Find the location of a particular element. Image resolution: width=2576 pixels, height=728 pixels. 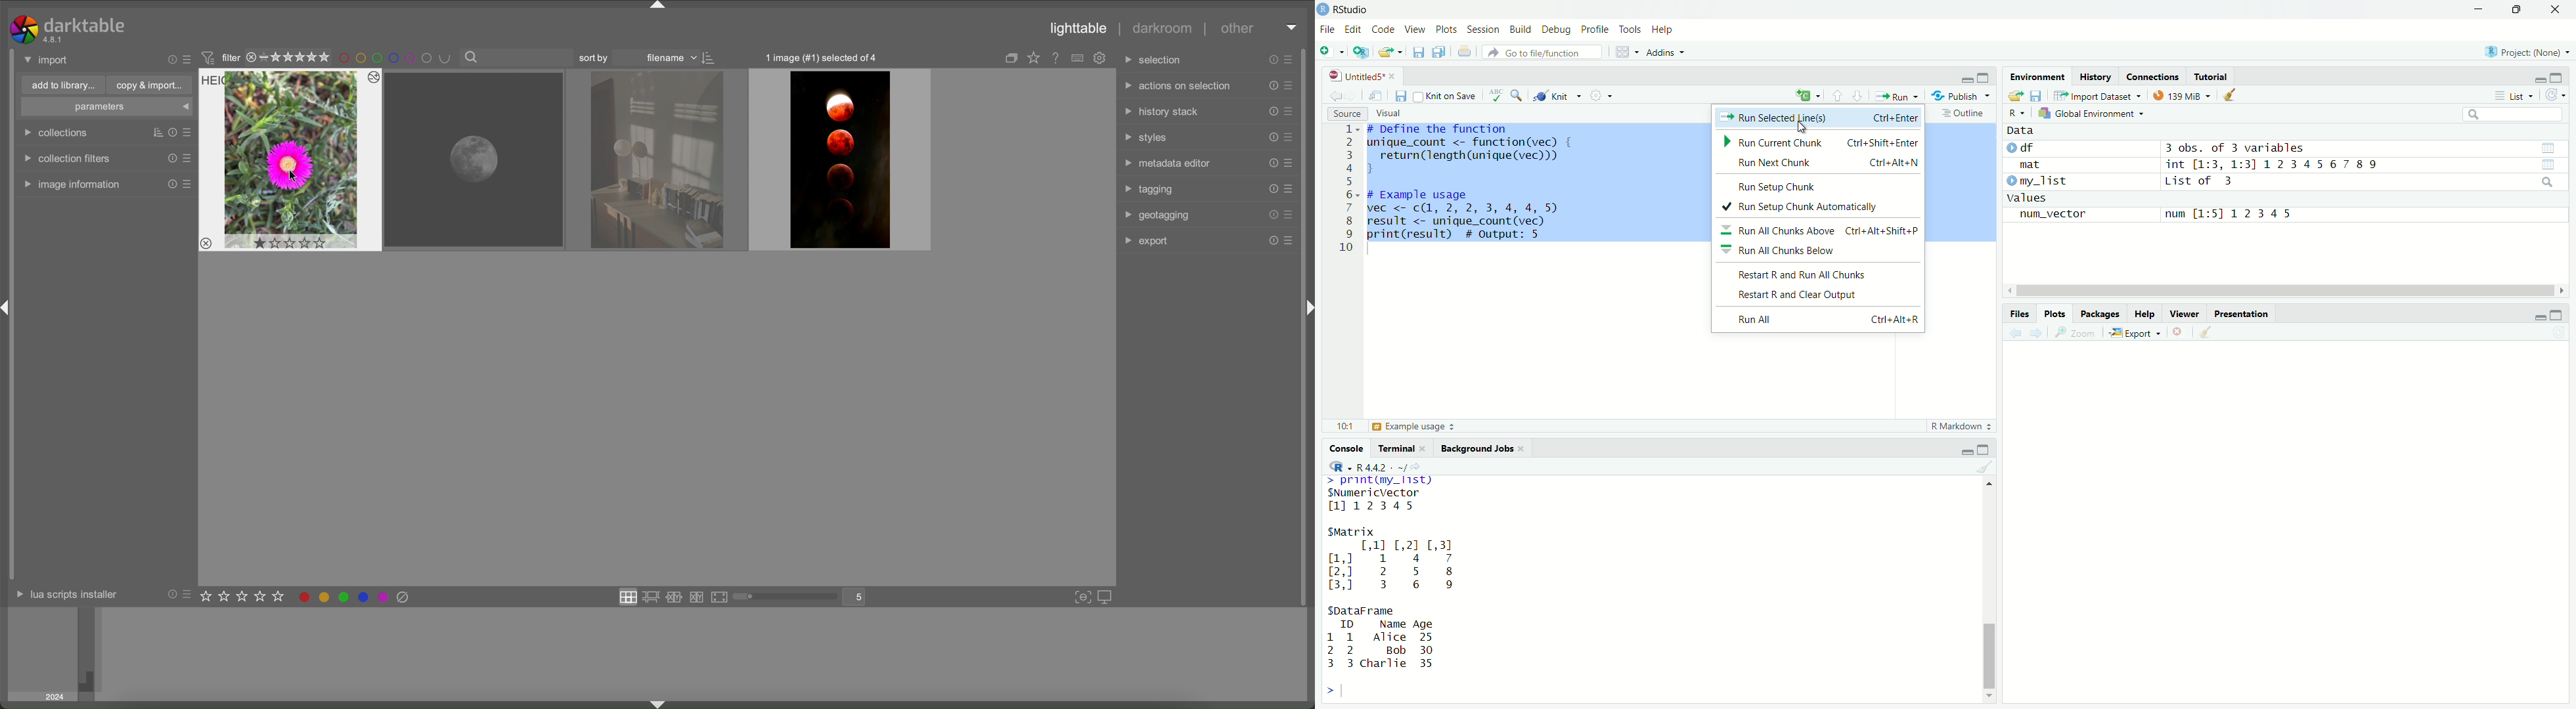

Ctrl+Alt+Shift+P is located at coordinates (1884, 232).